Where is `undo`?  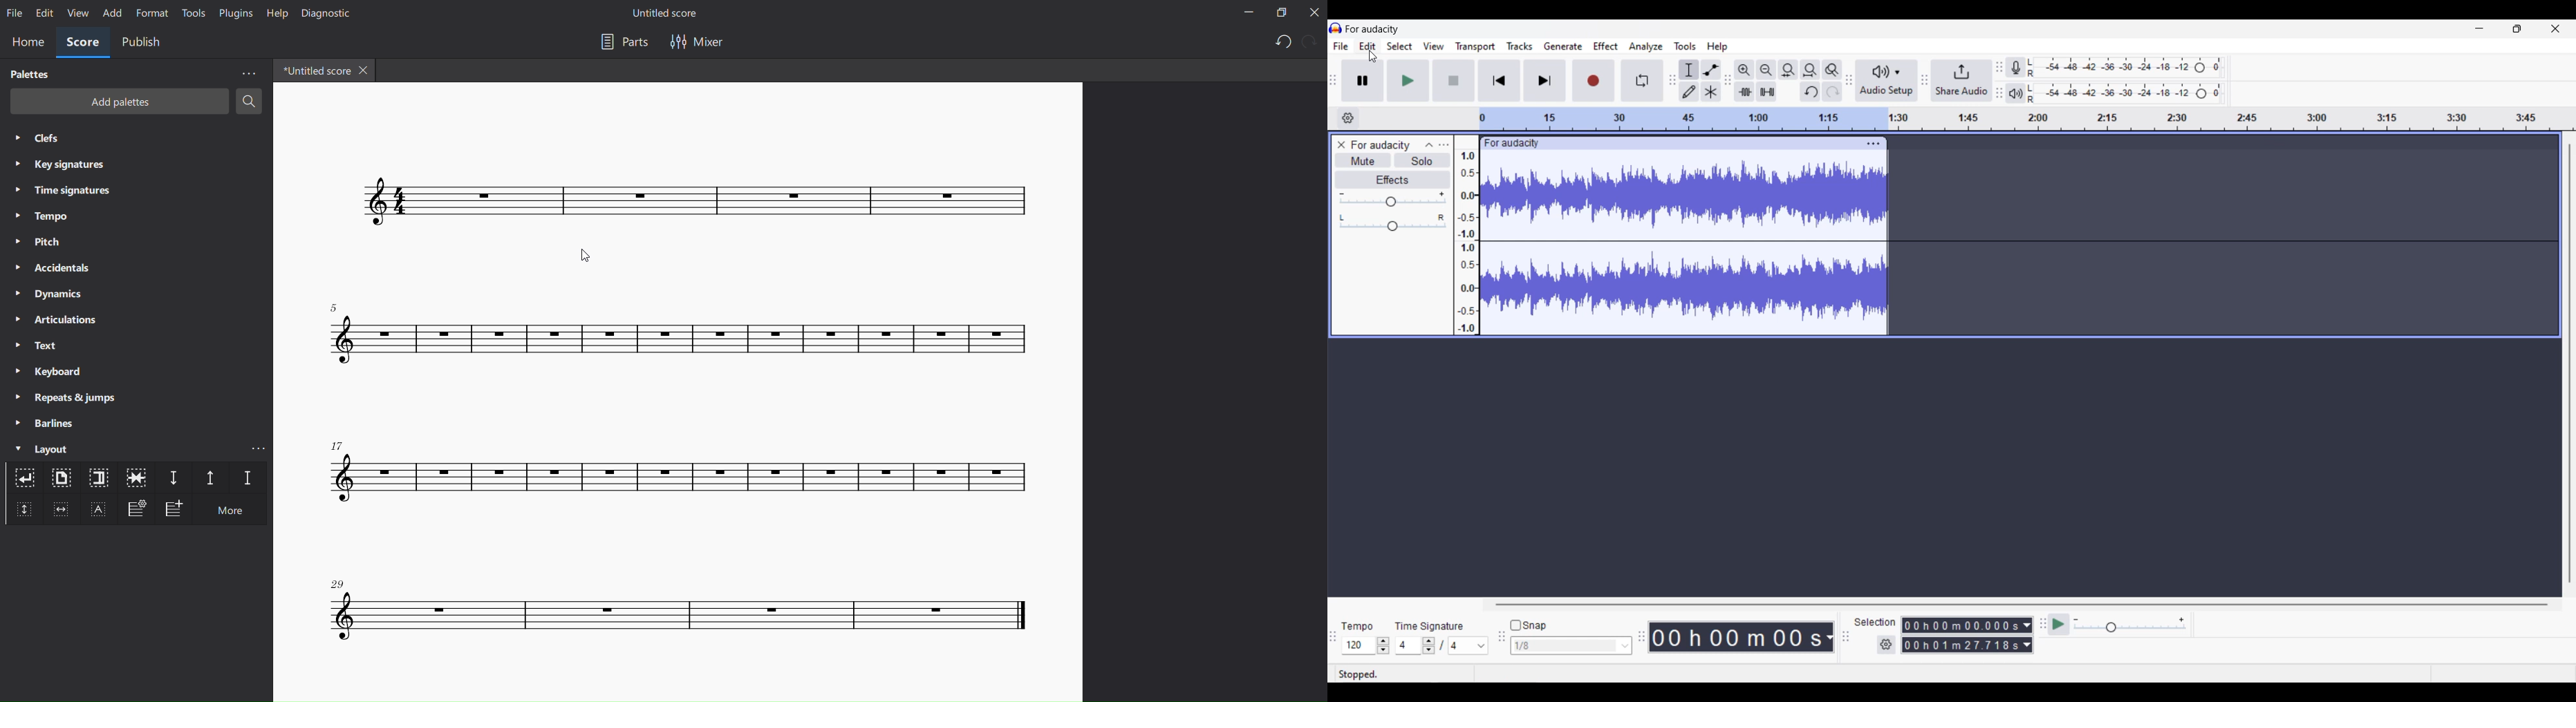
undo is located at coordinates (1278, 43).